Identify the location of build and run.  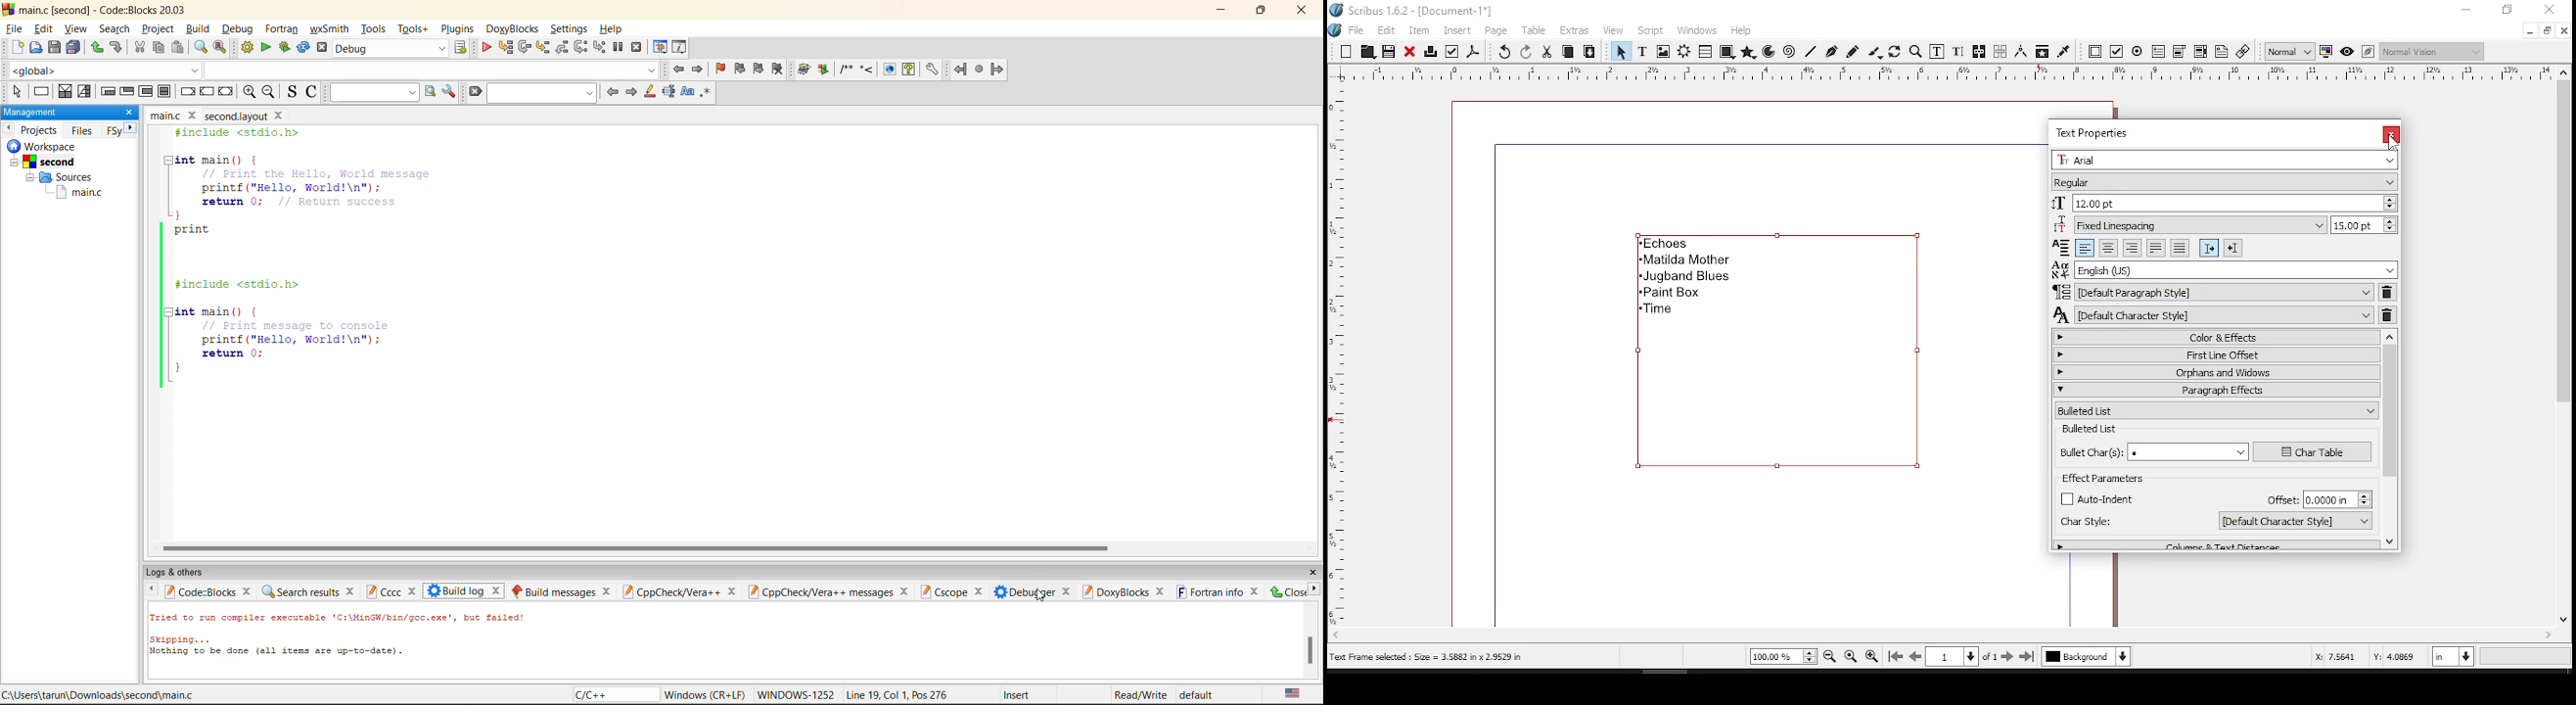
(286, 48).